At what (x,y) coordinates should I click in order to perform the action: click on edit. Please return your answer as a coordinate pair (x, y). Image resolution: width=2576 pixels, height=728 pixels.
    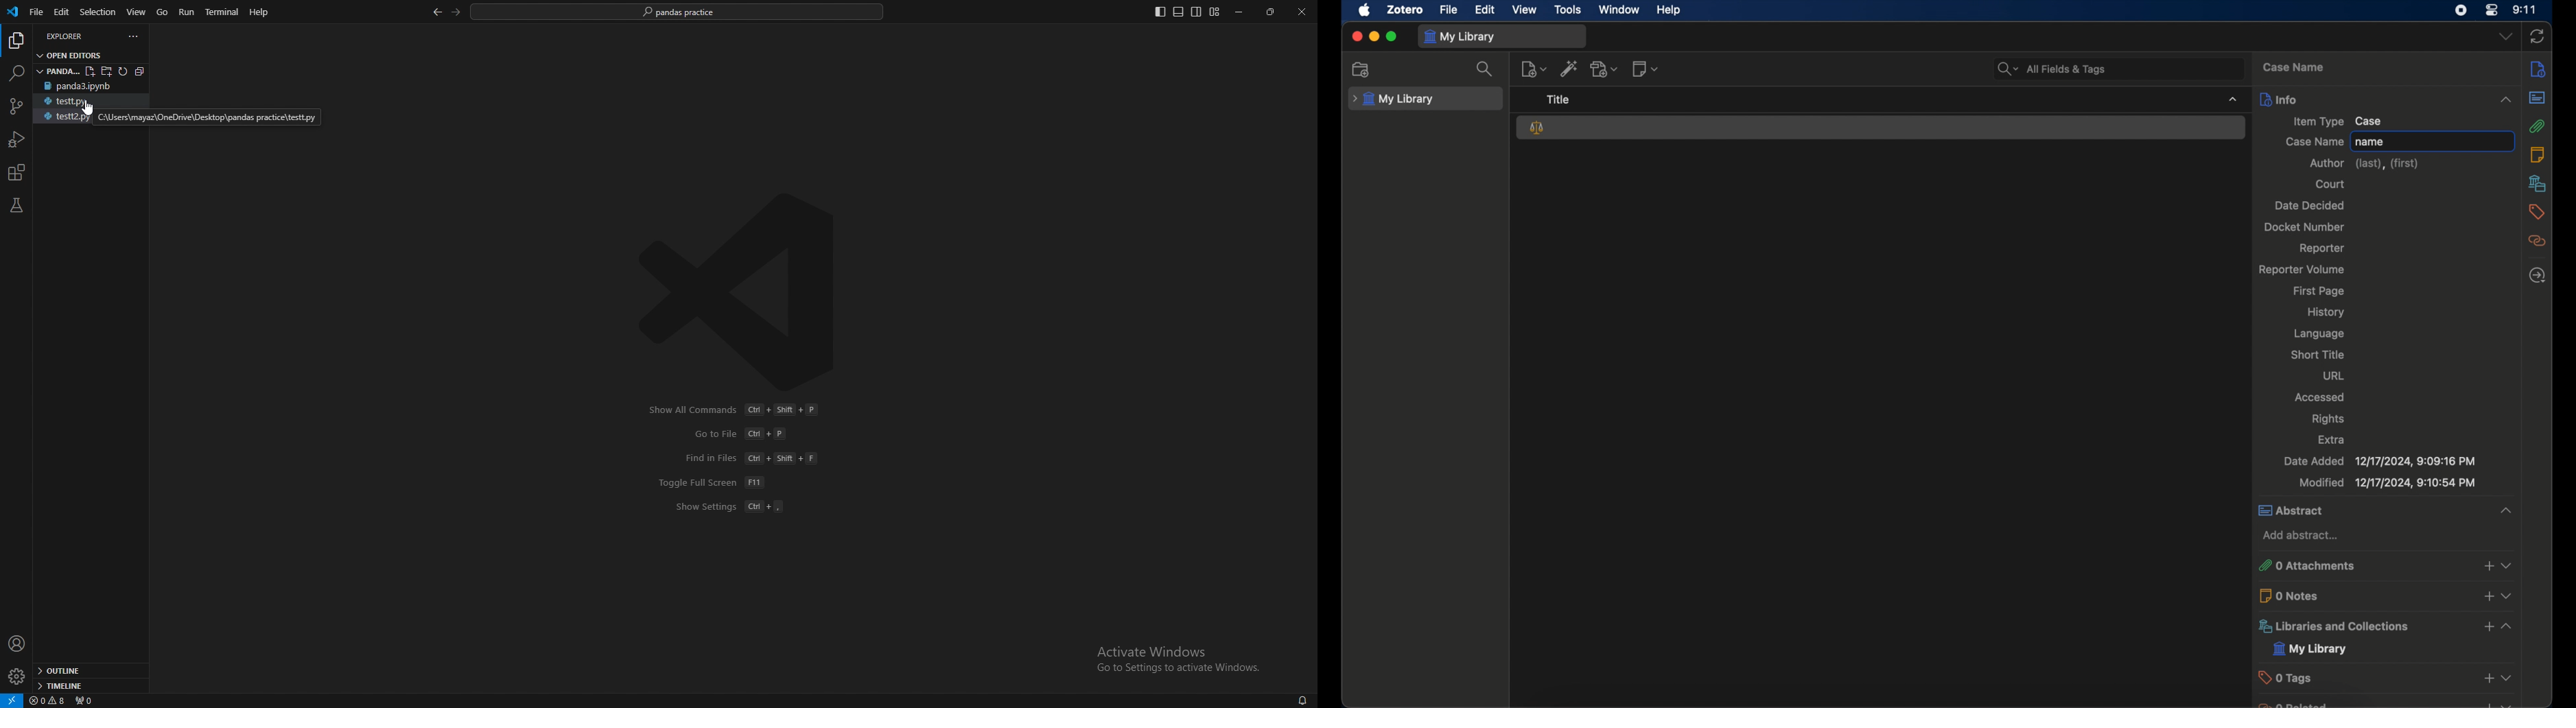
    Looking at the image, I should click on (1484, 9).